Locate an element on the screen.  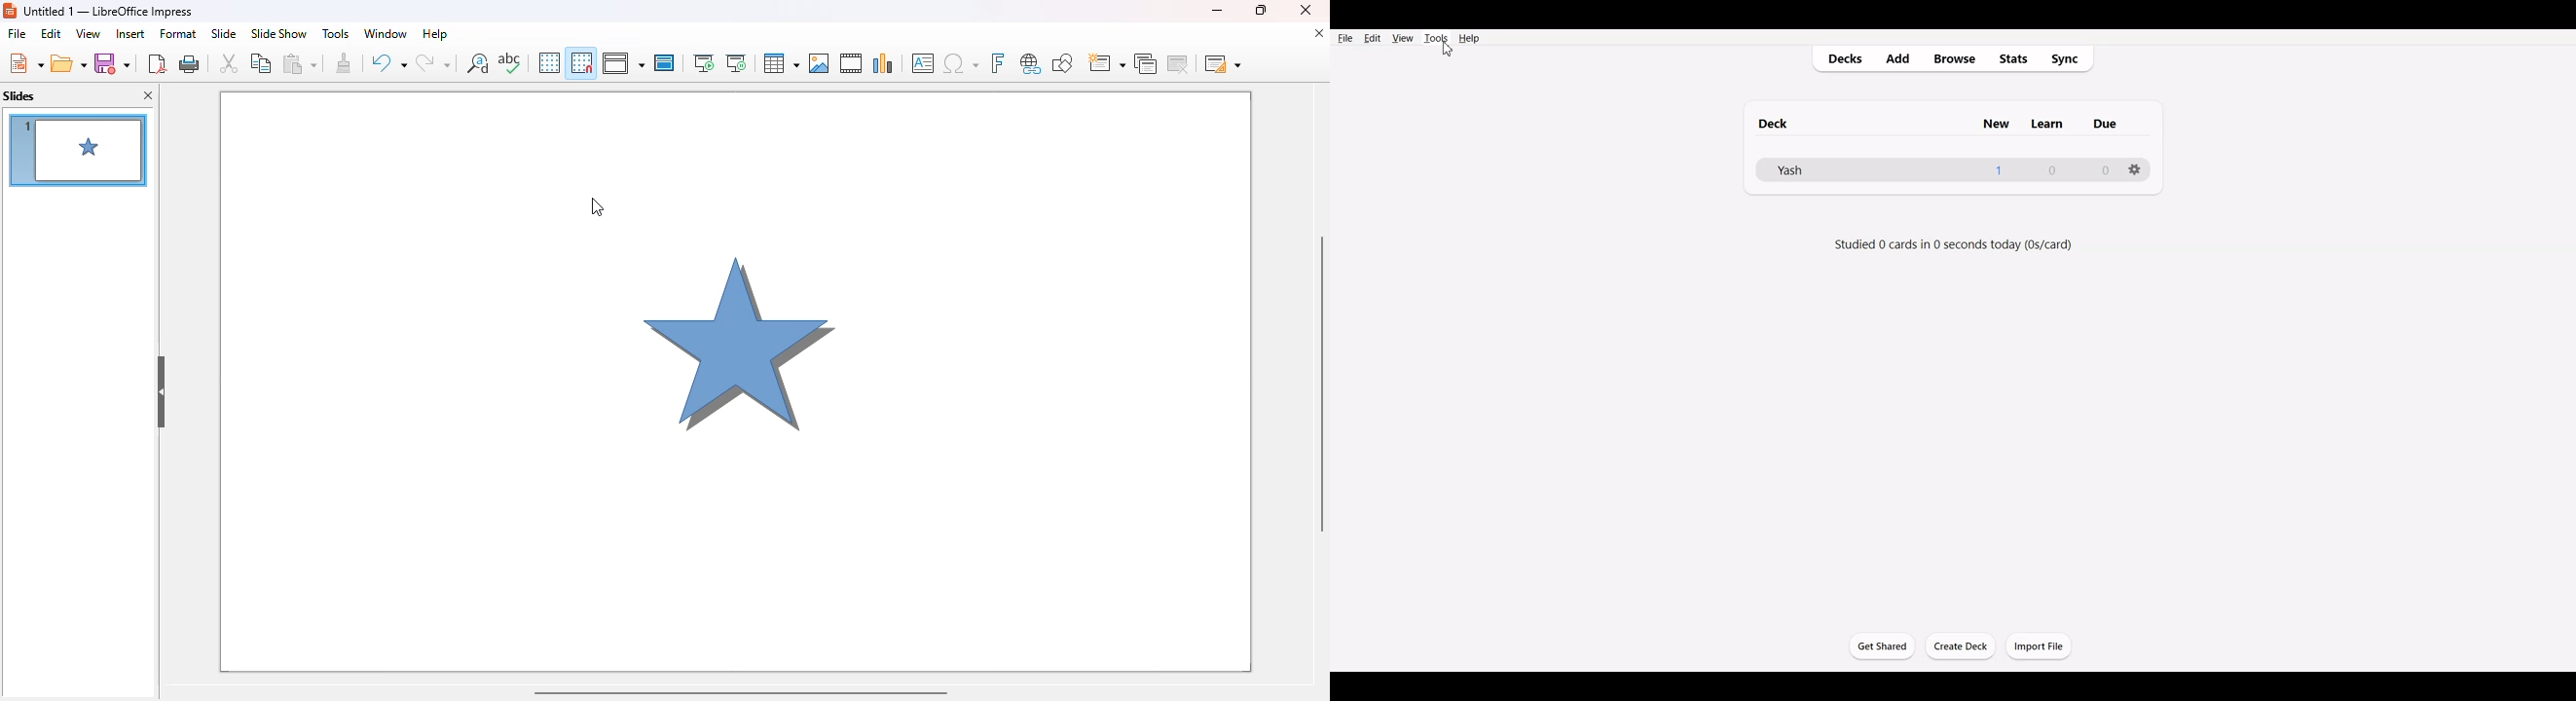
Browse is located at coordinates (1954, 59).